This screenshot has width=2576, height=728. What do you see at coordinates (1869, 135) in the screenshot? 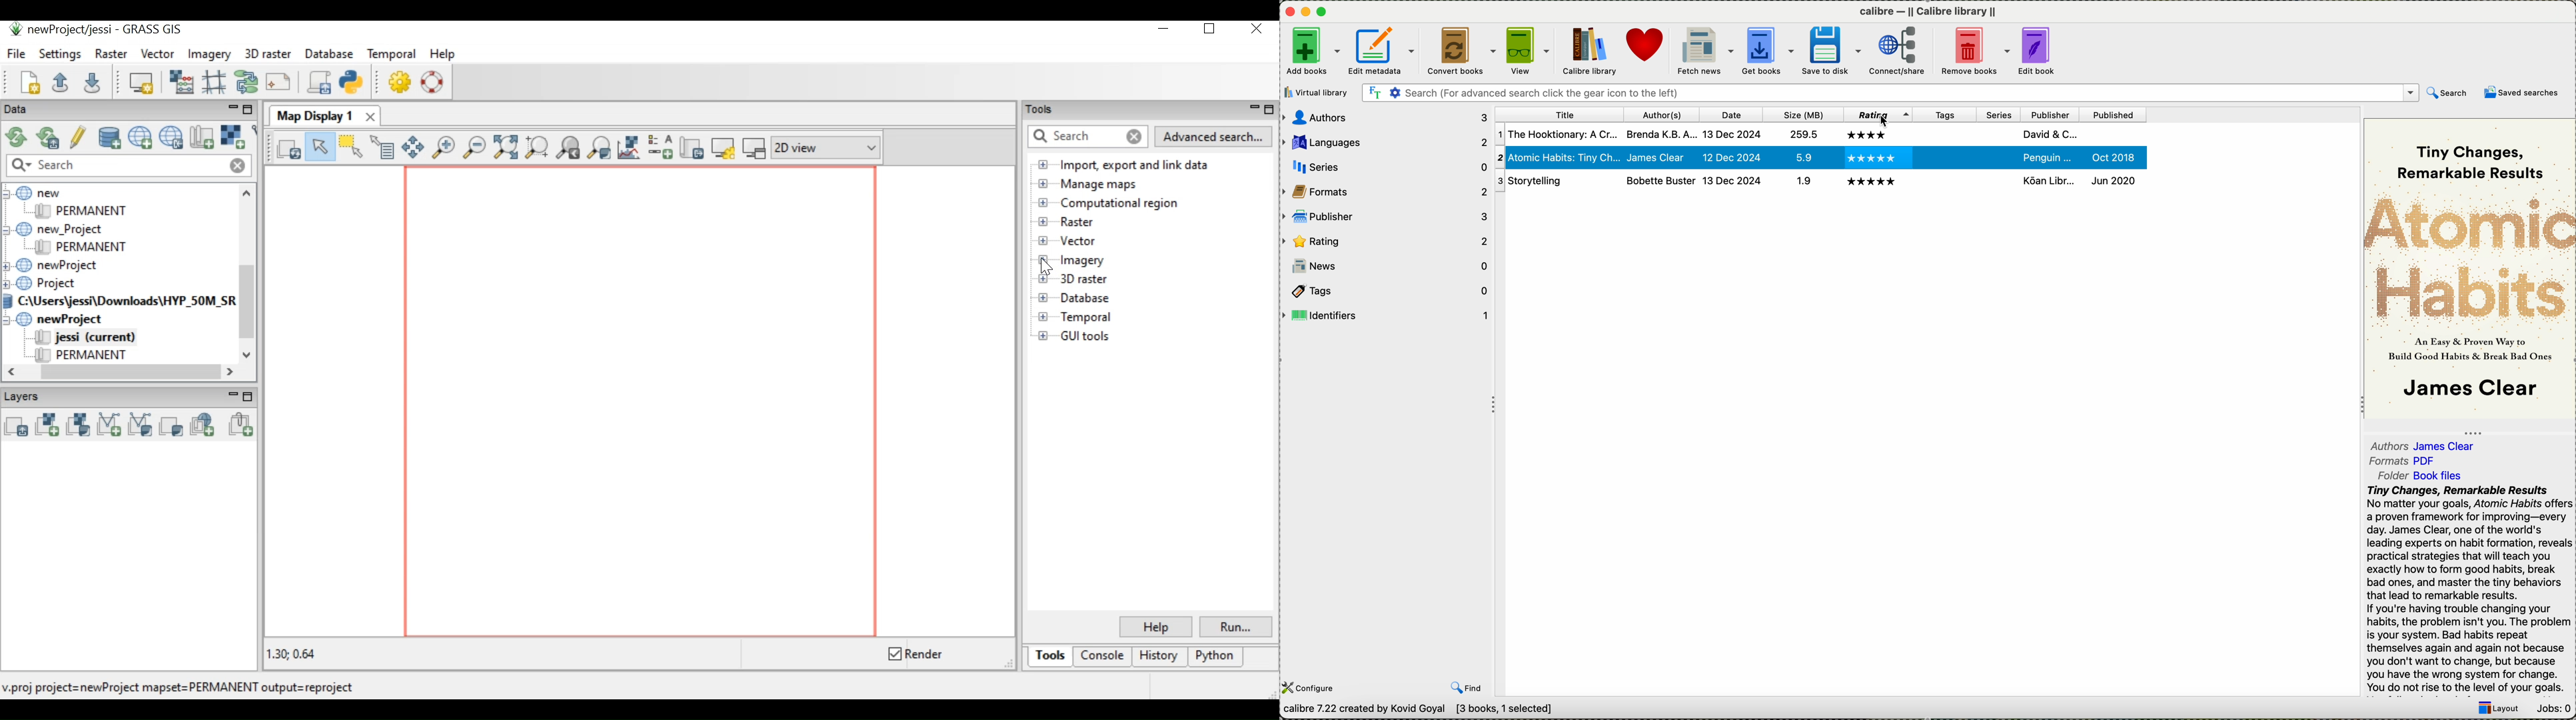
I see `4 star` at bounding box center [1869, 135].